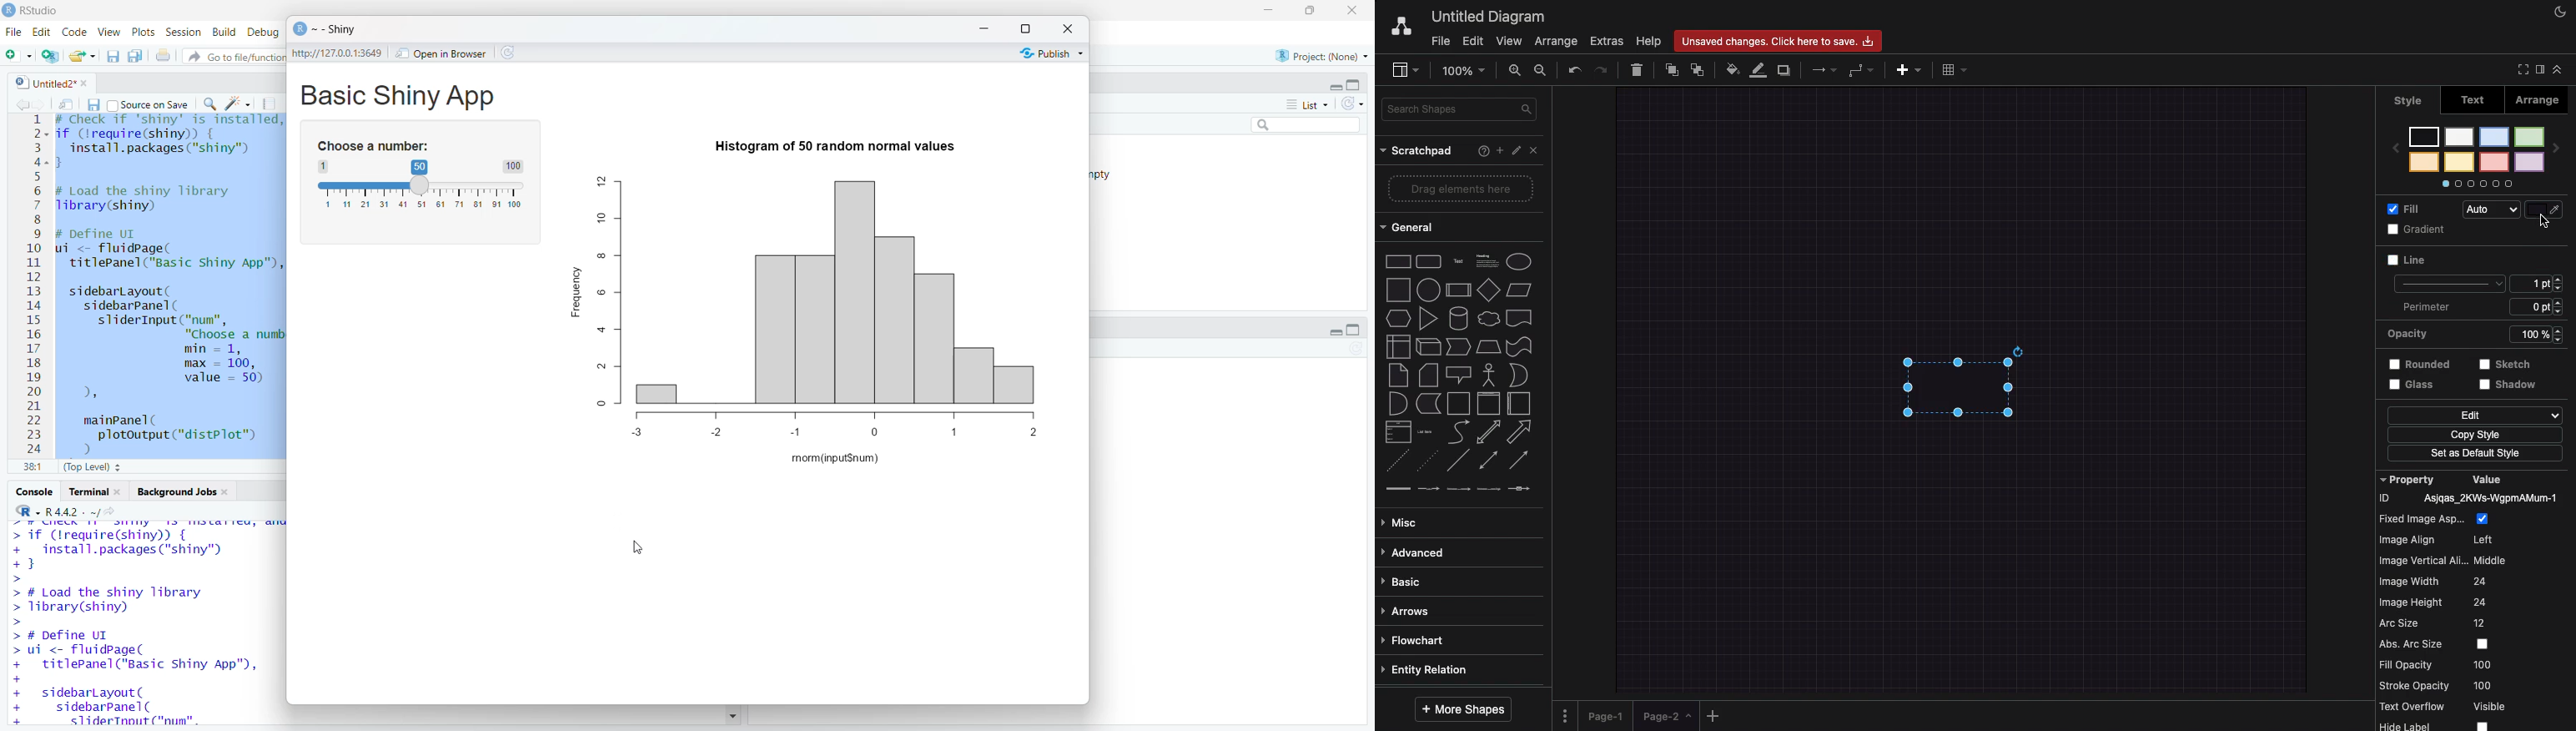 This screenshot has width=2576, height=756. Describe the element at coordinates (44, 82) in the screenshot. I see `Untitled2 file` at that location.